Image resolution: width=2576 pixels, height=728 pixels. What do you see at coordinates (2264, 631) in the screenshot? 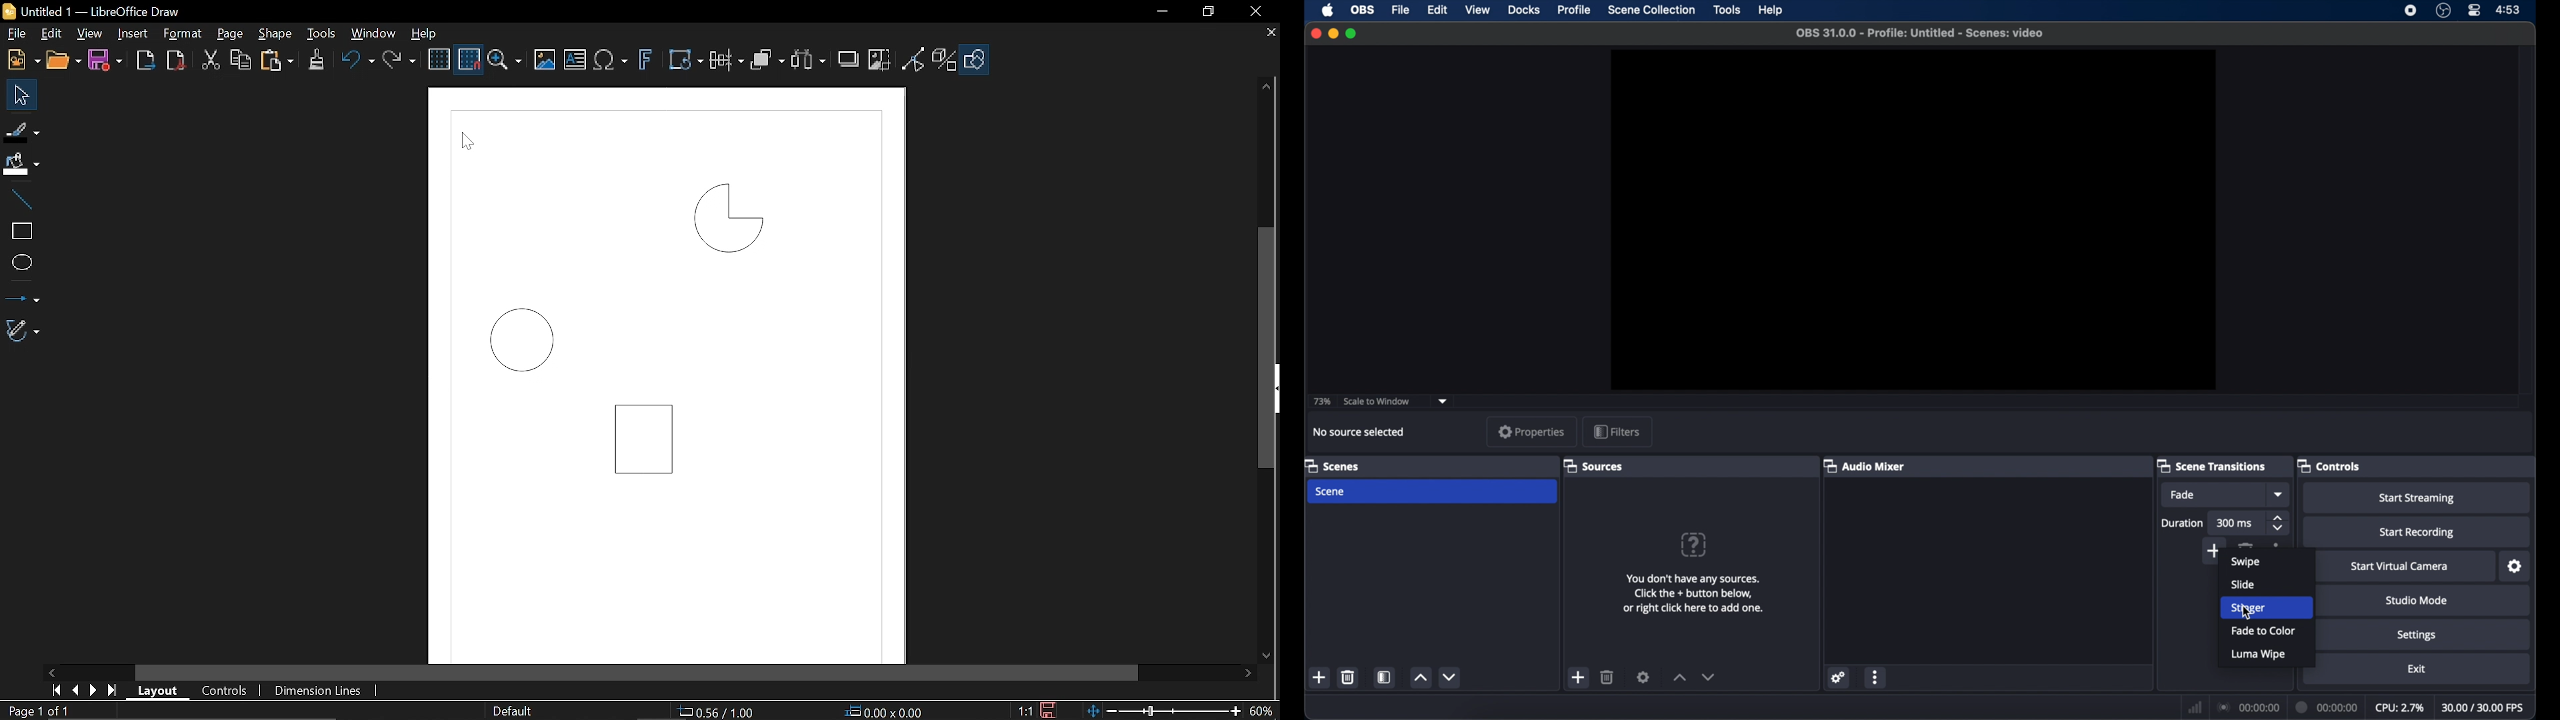
I see `fade to color` at bounding box center [2264, 631].